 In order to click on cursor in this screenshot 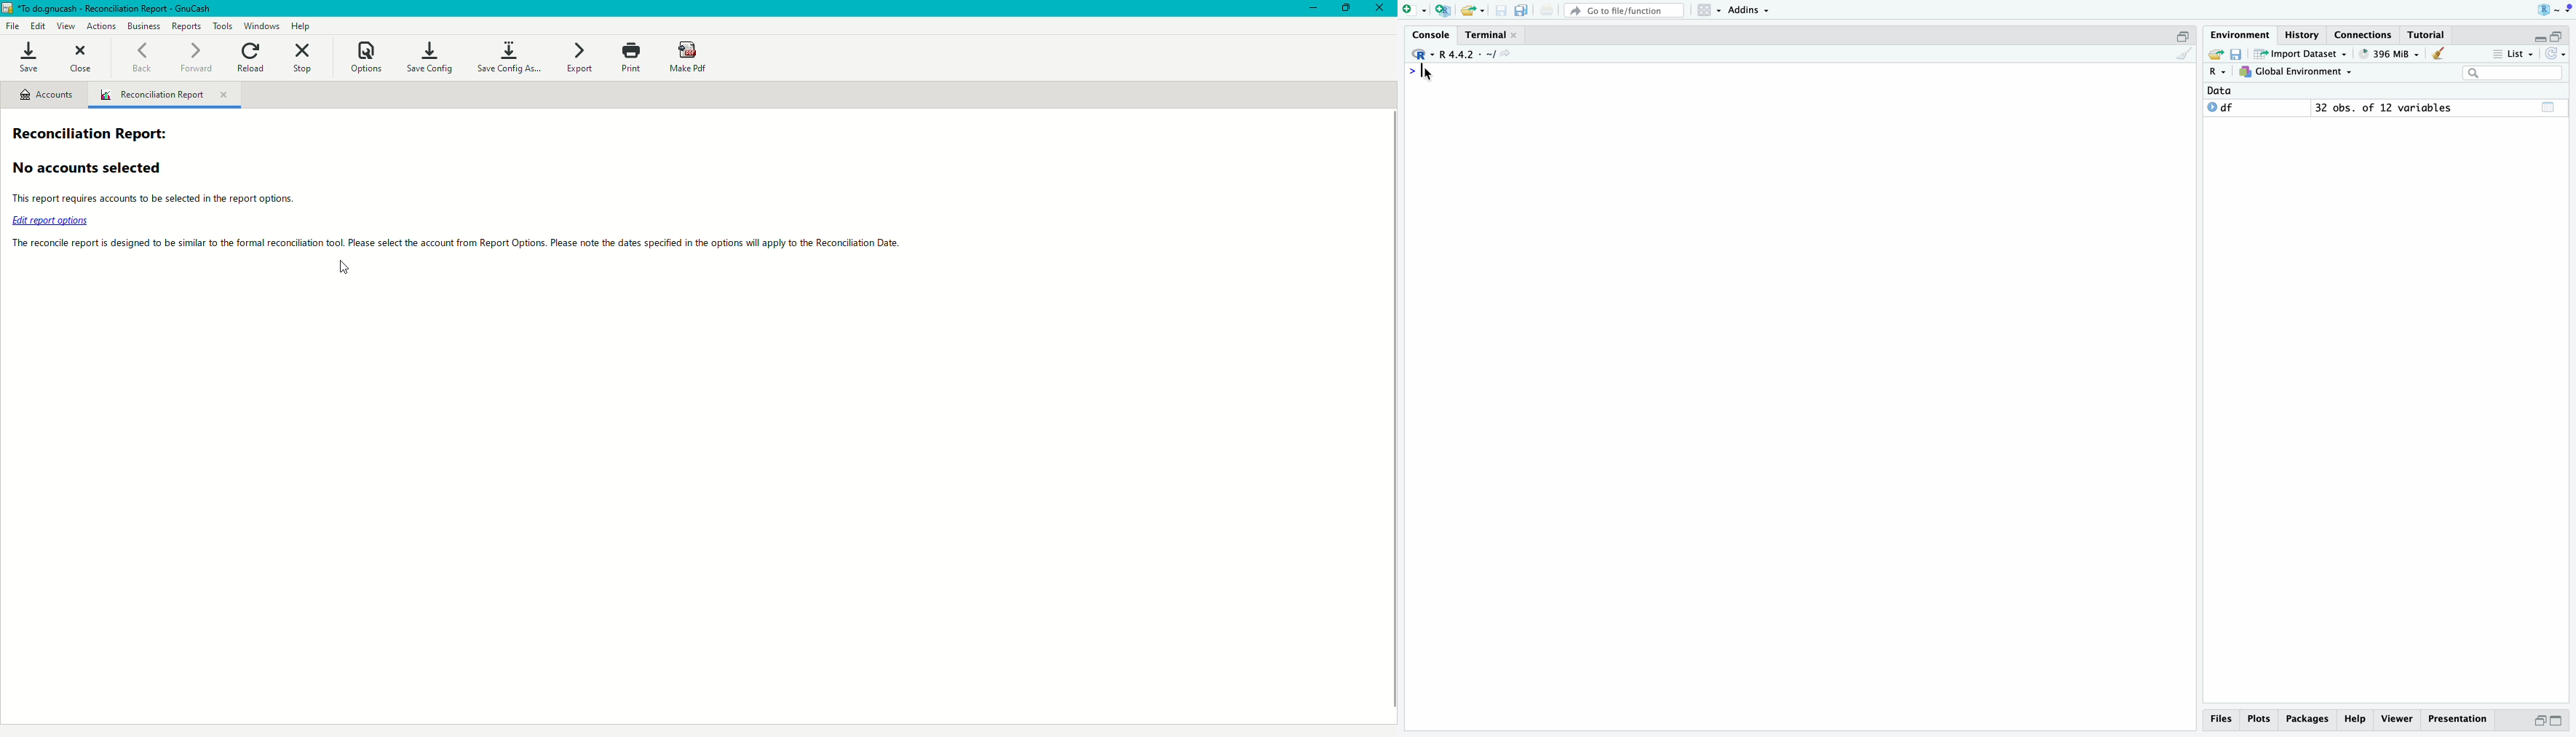, I will do `click(1427, 74)`.